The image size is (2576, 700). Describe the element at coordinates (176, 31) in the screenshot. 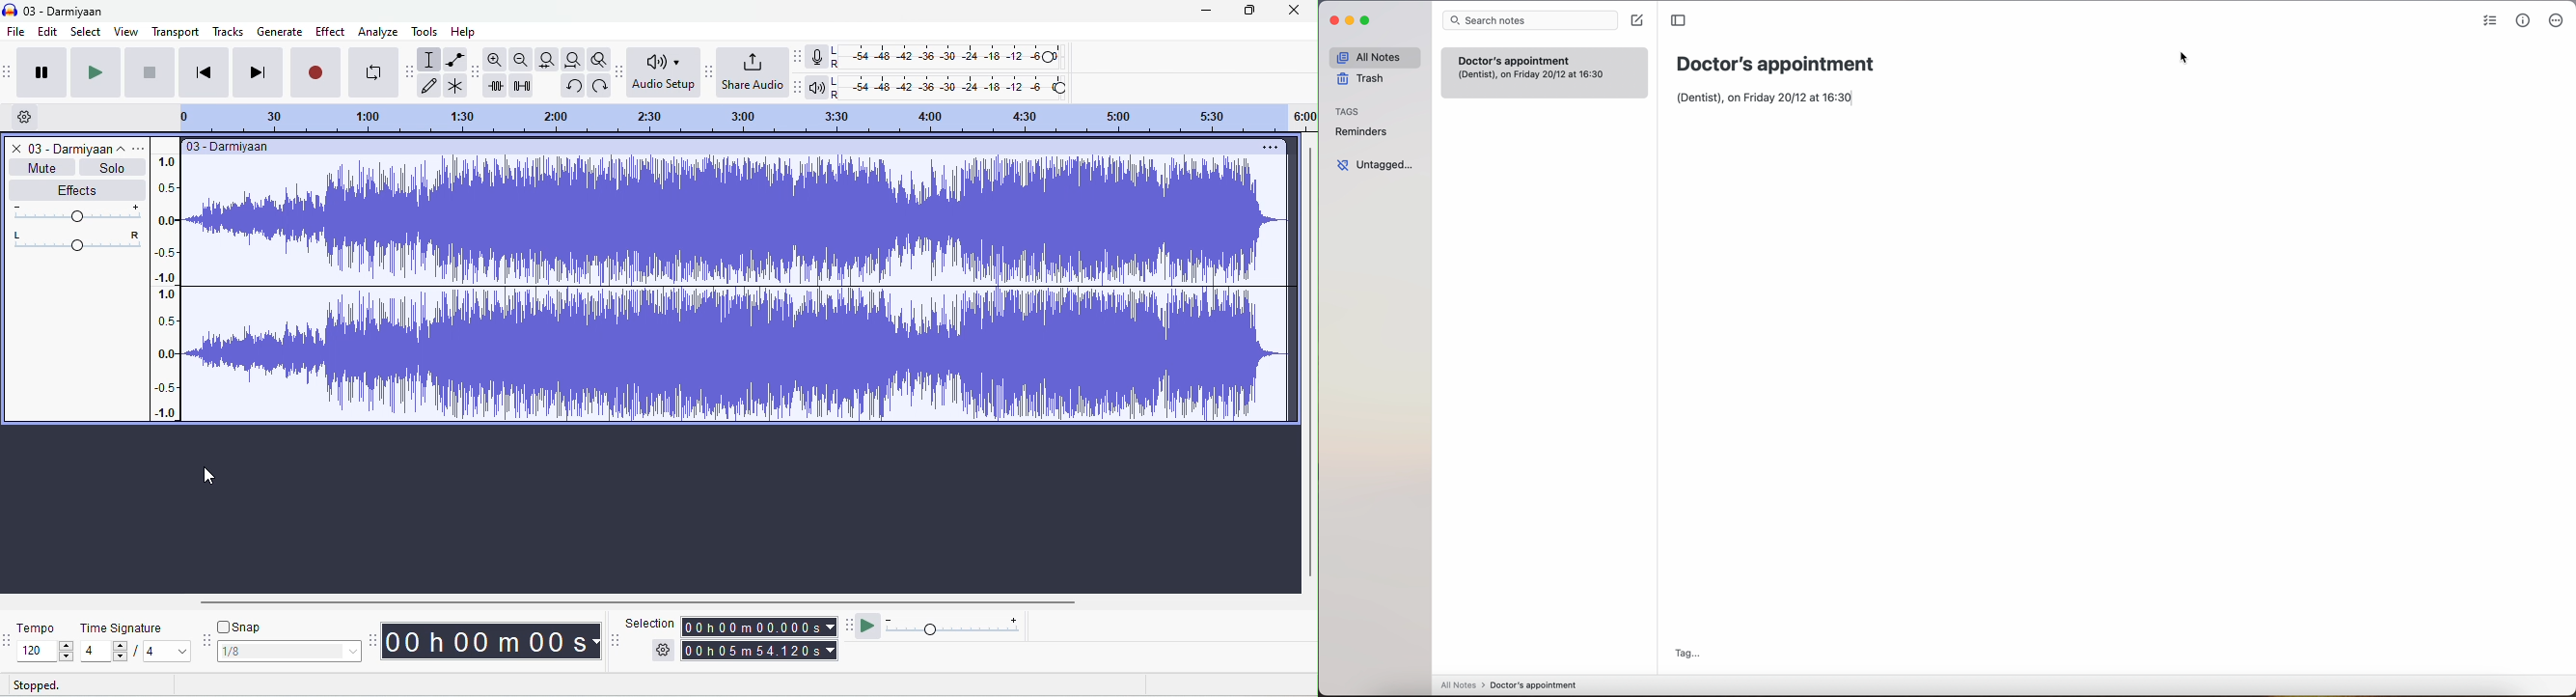

I see `transport` at that location.